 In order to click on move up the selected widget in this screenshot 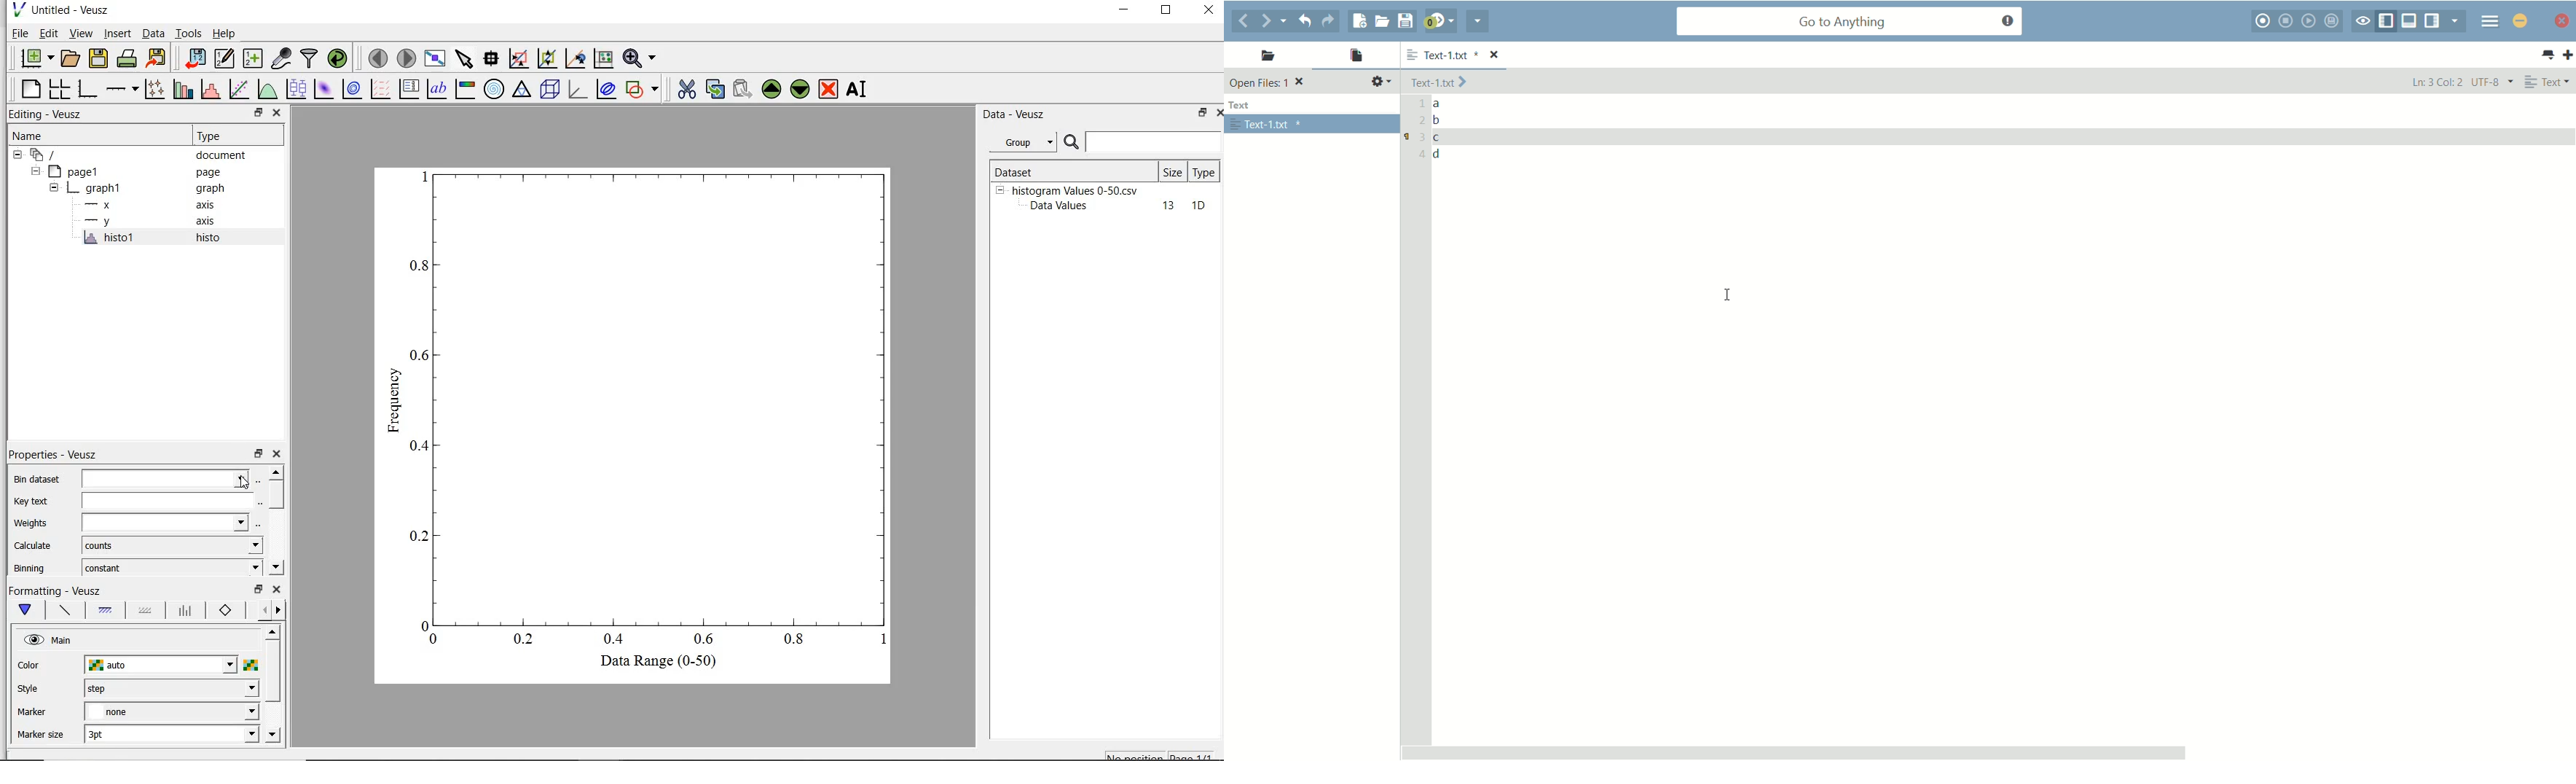, I will do `click(770, 90)`.